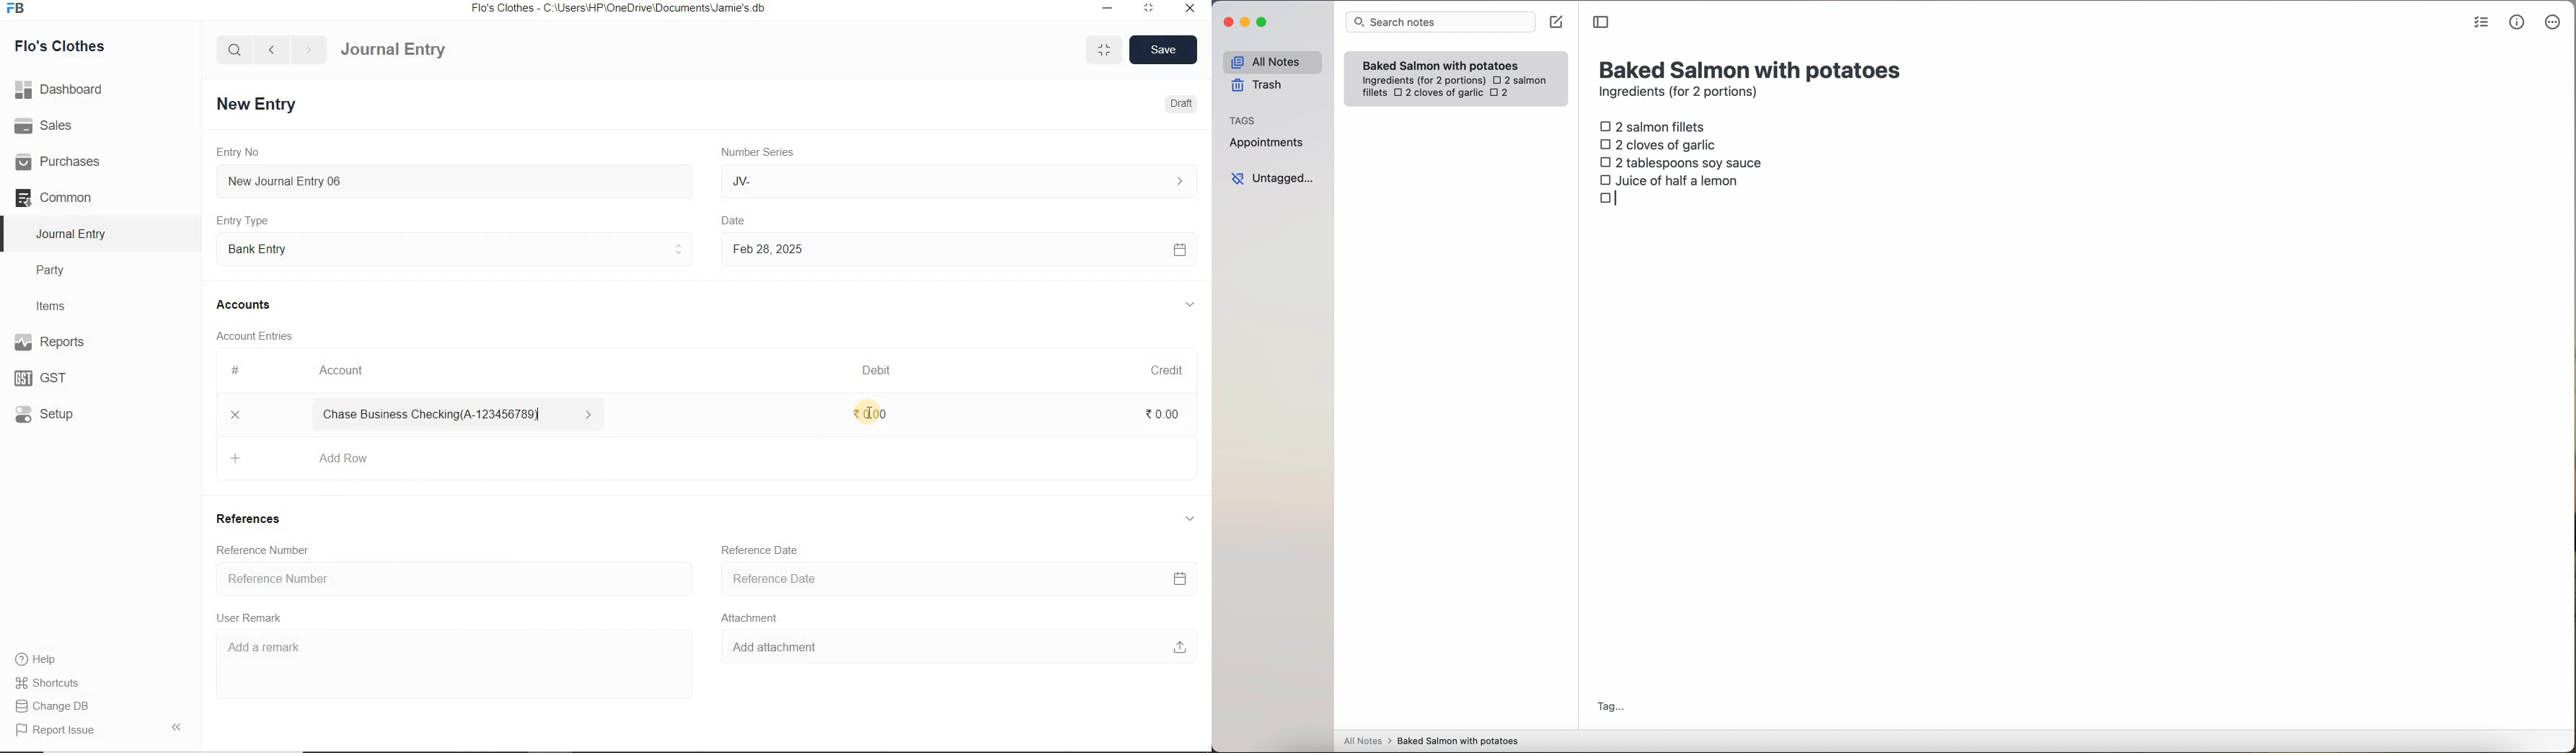 The height and width of the screenshot is (756, 2576). Describe the element at coordinates (19, 10) in the screenshot. I see `Frappe Books logo` at that location.